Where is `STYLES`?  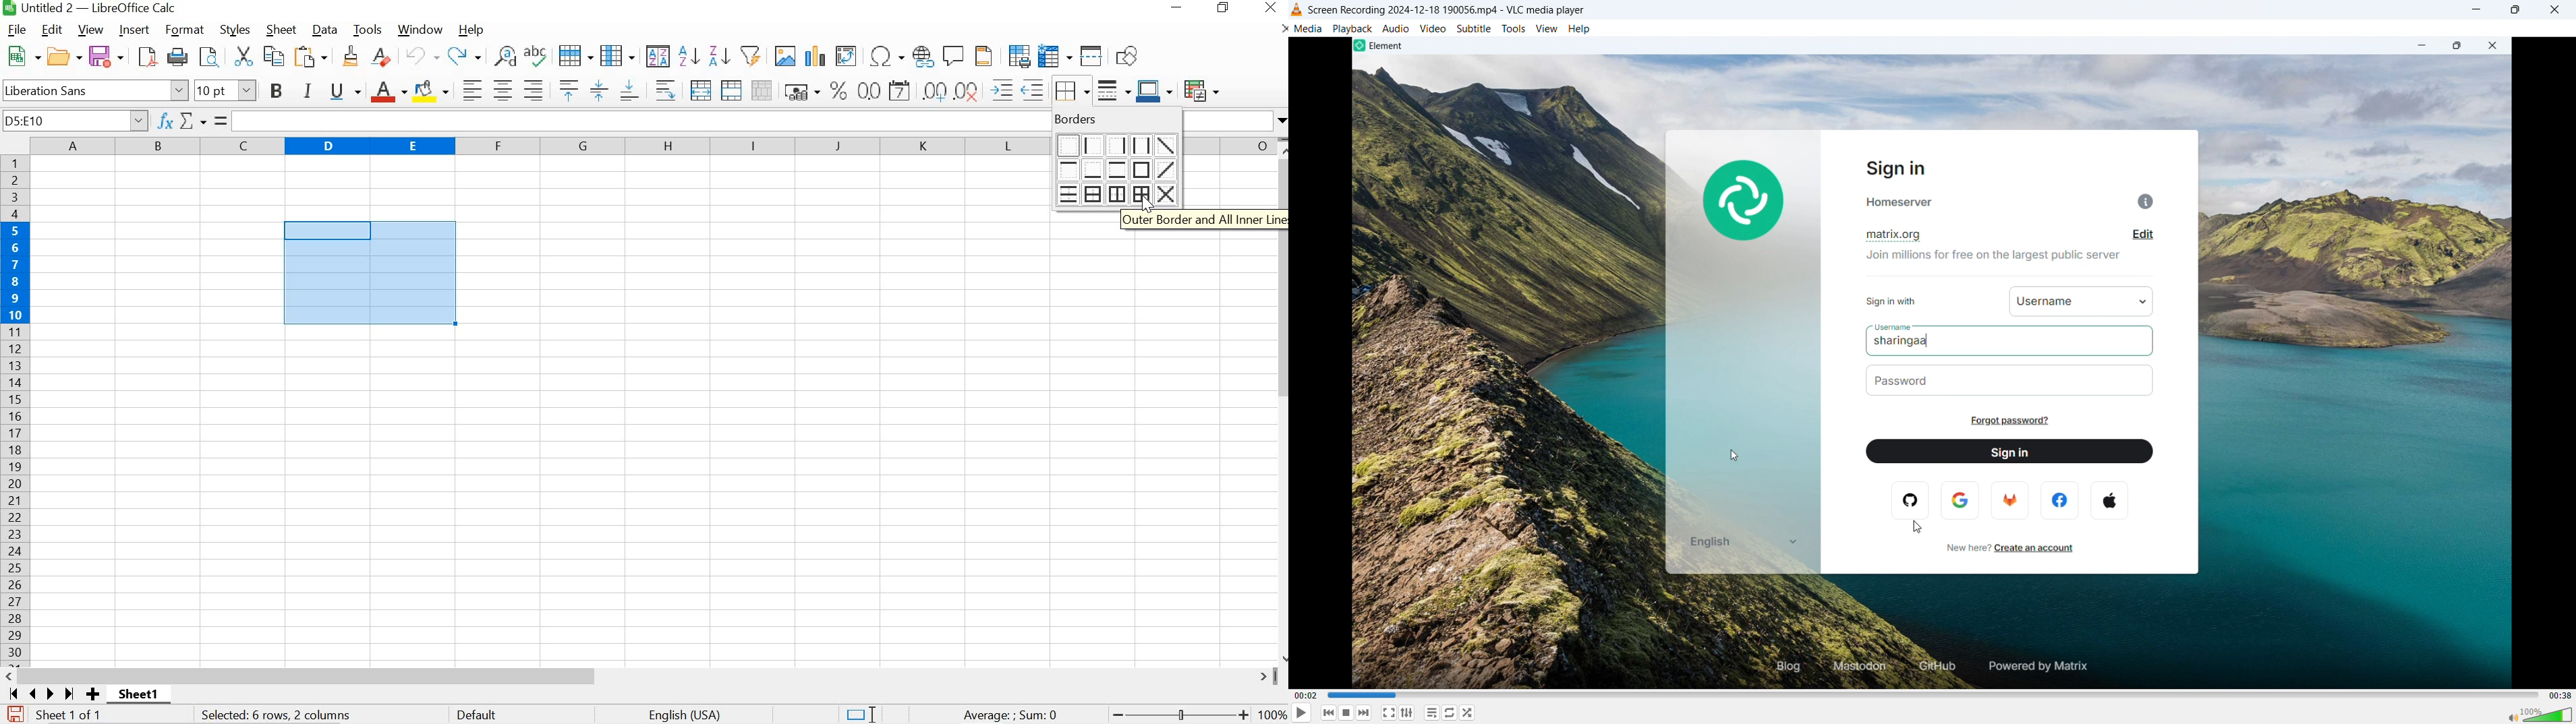
STYLES is located at coordinates (236, 30).